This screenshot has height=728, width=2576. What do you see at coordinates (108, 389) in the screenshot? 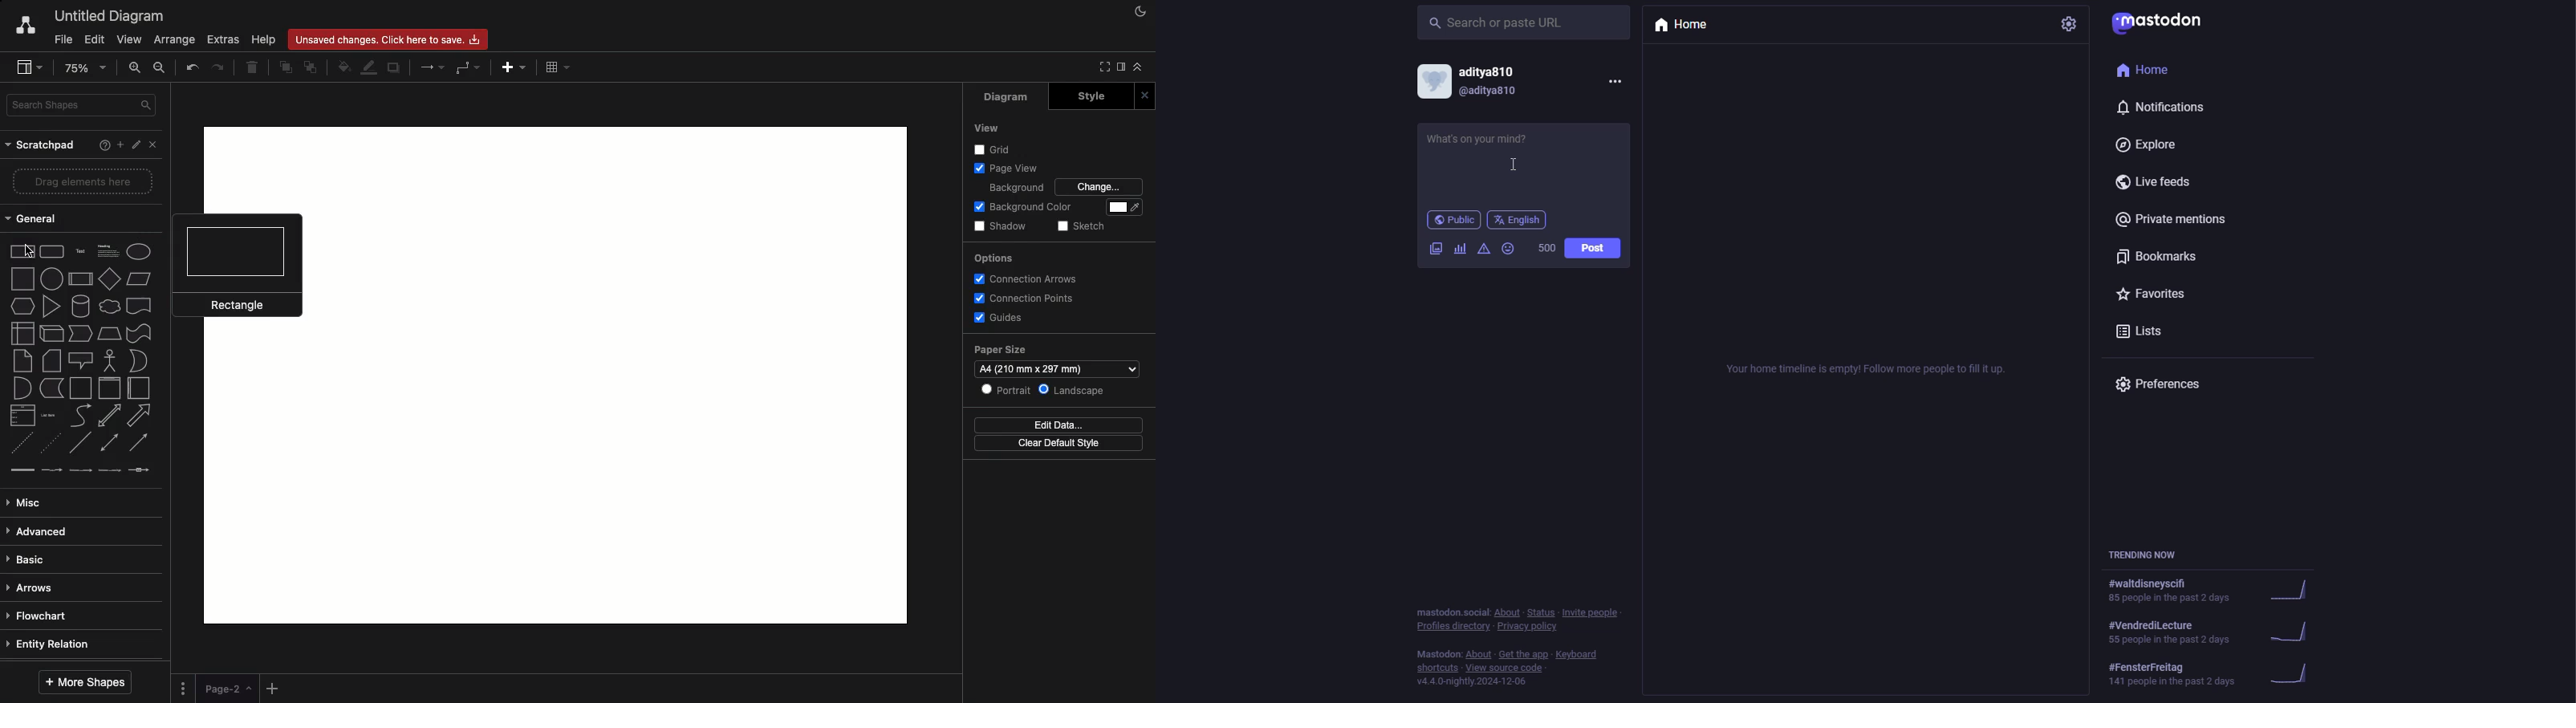
I see `vertical container` at bounding box center [108, 389].